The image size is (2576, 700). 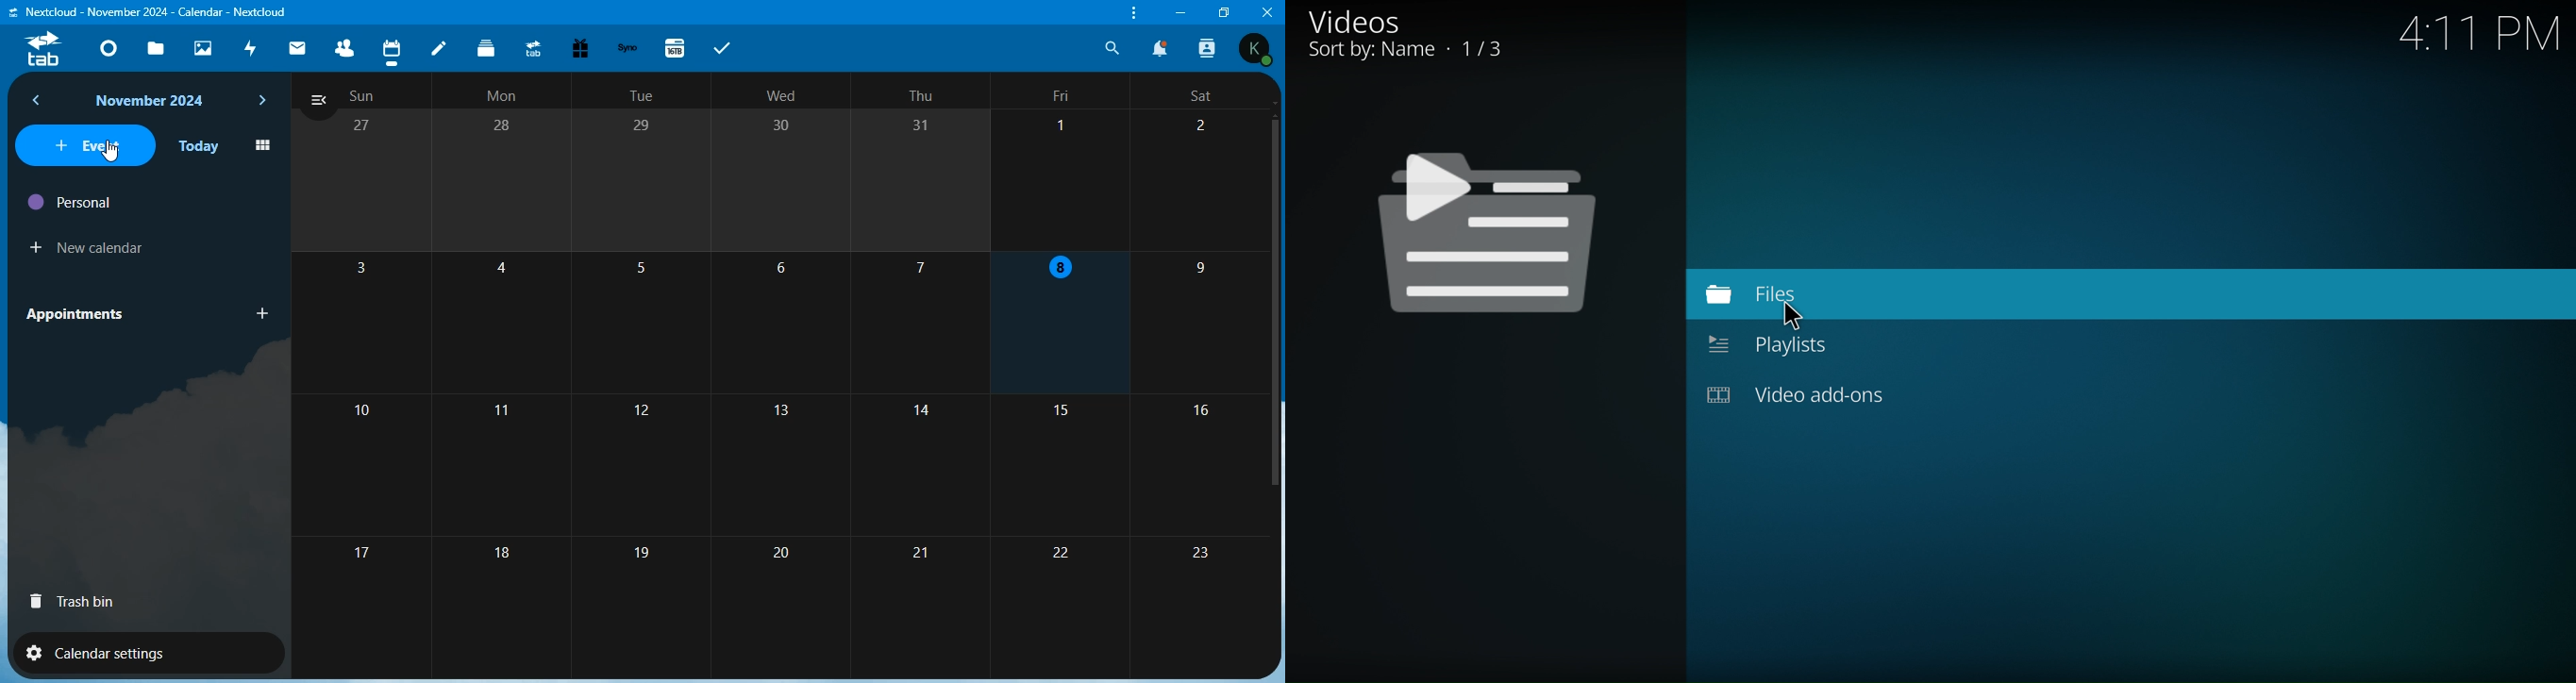 What do you see at coordinates (1183, 14) in the screenshot?
I see `minimize` at bounding box center [1183, 14].